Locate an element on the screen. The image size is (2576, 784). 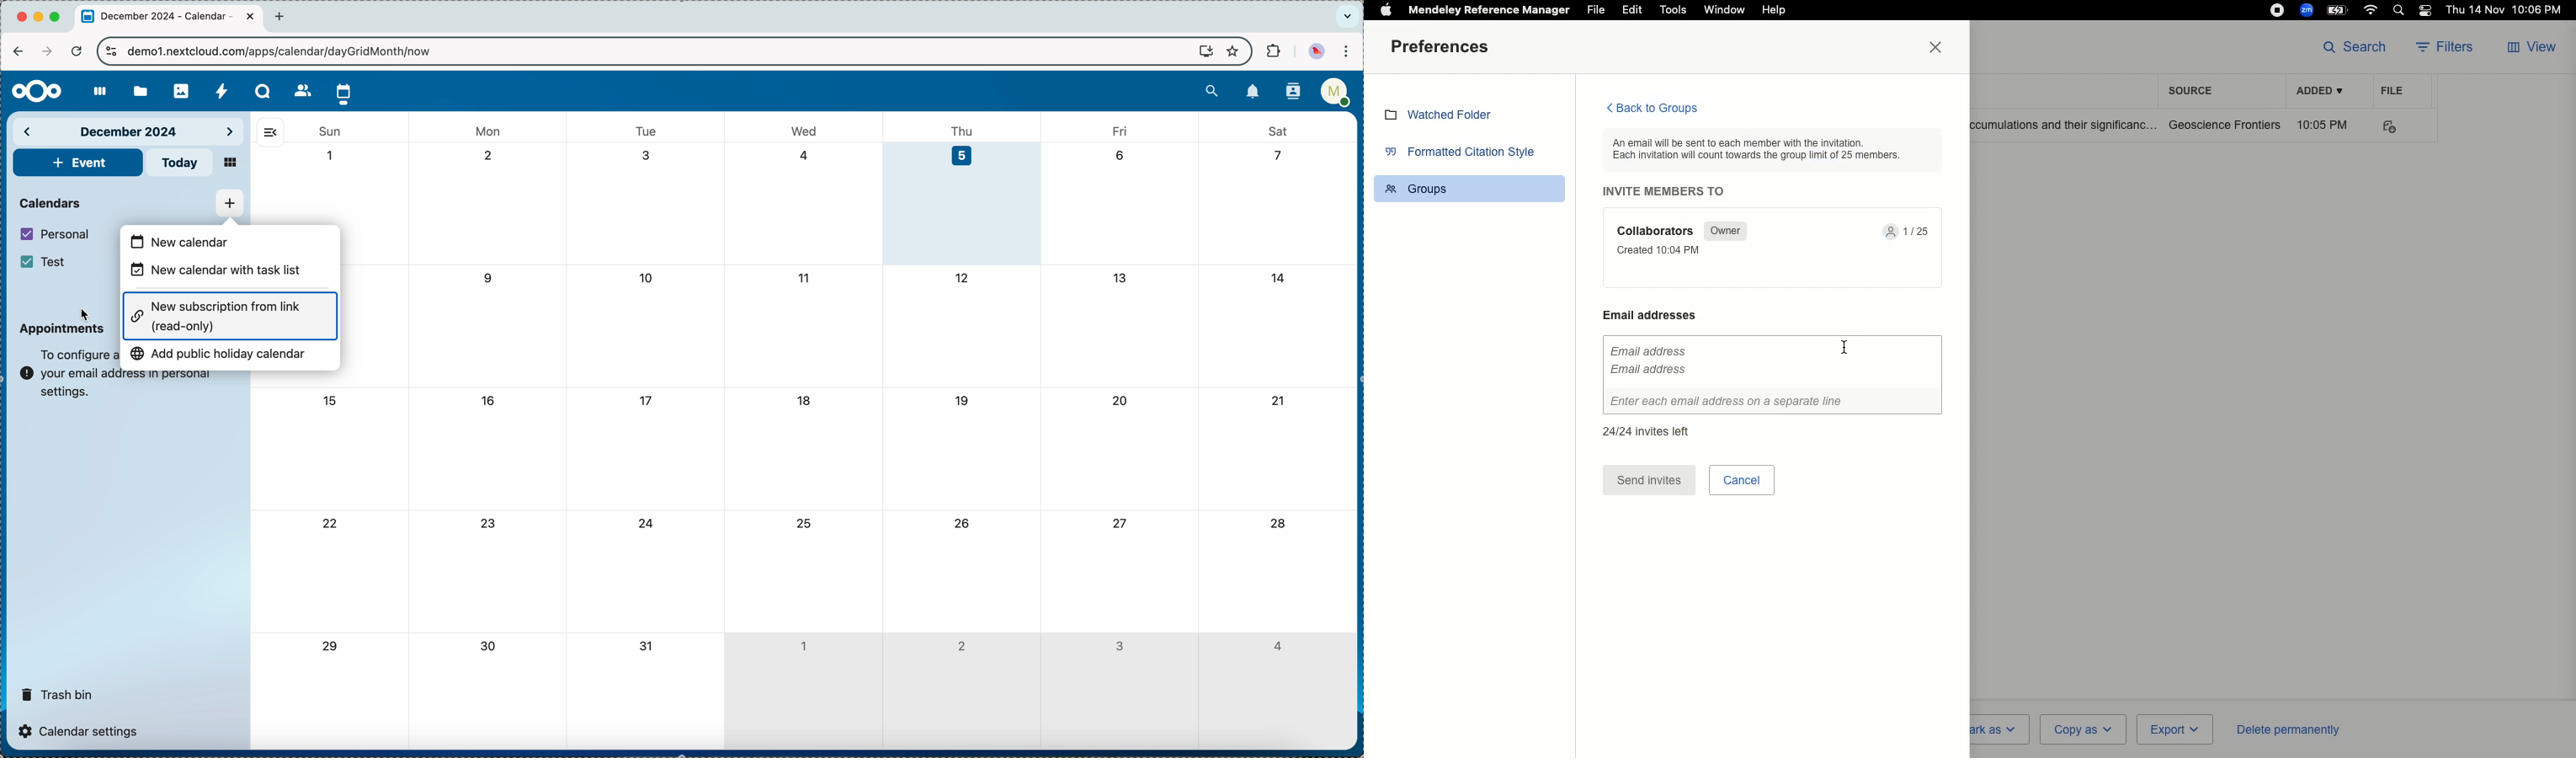
fri is located at coordinates (1119, 130).